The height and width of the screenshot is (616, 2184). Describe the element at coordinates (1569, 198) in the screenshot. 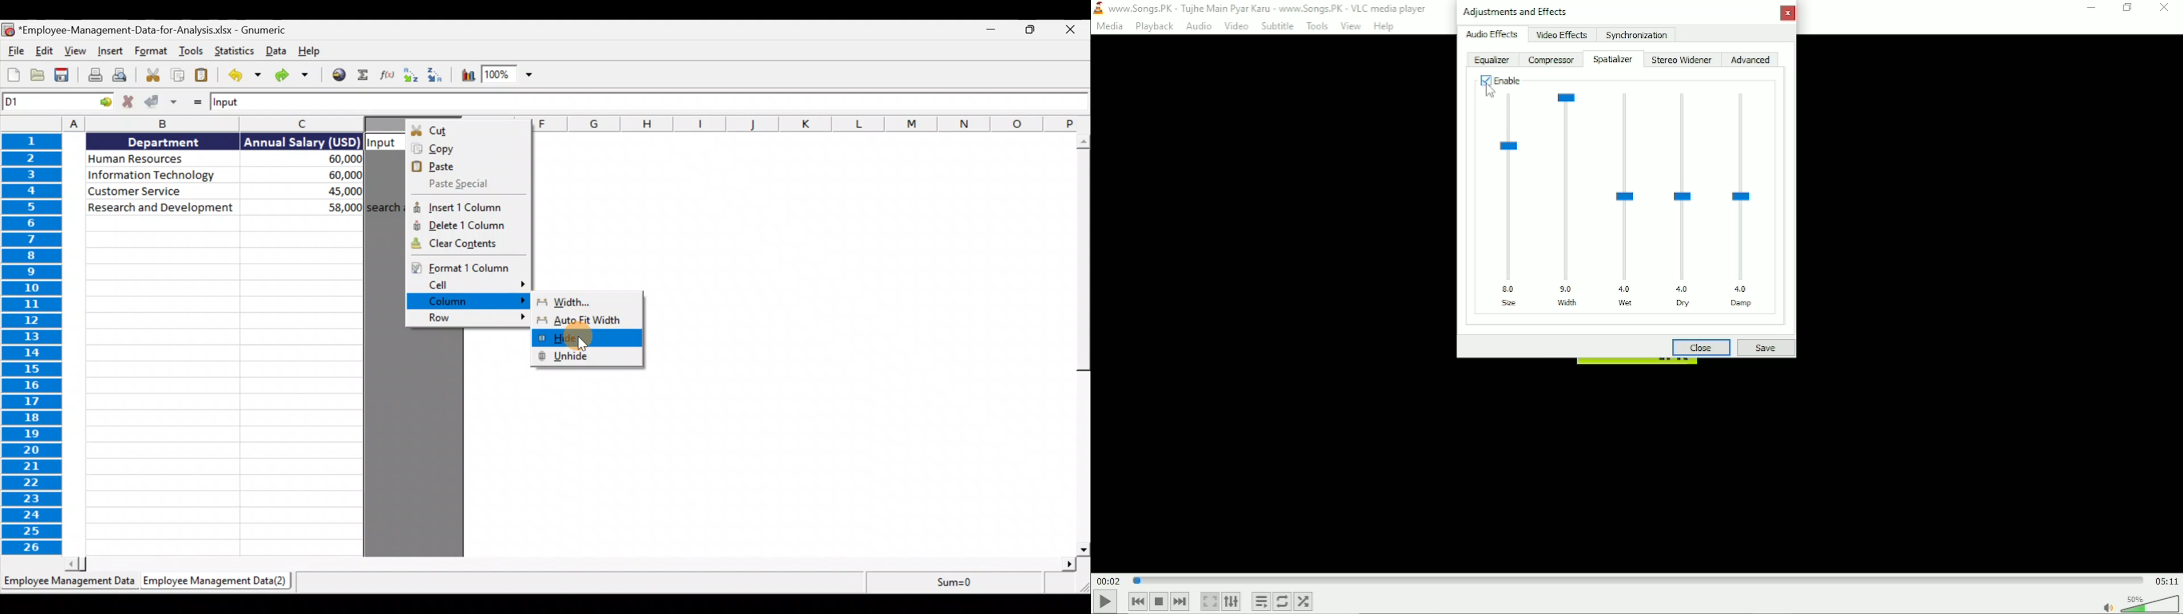

I see `Width` at that location.